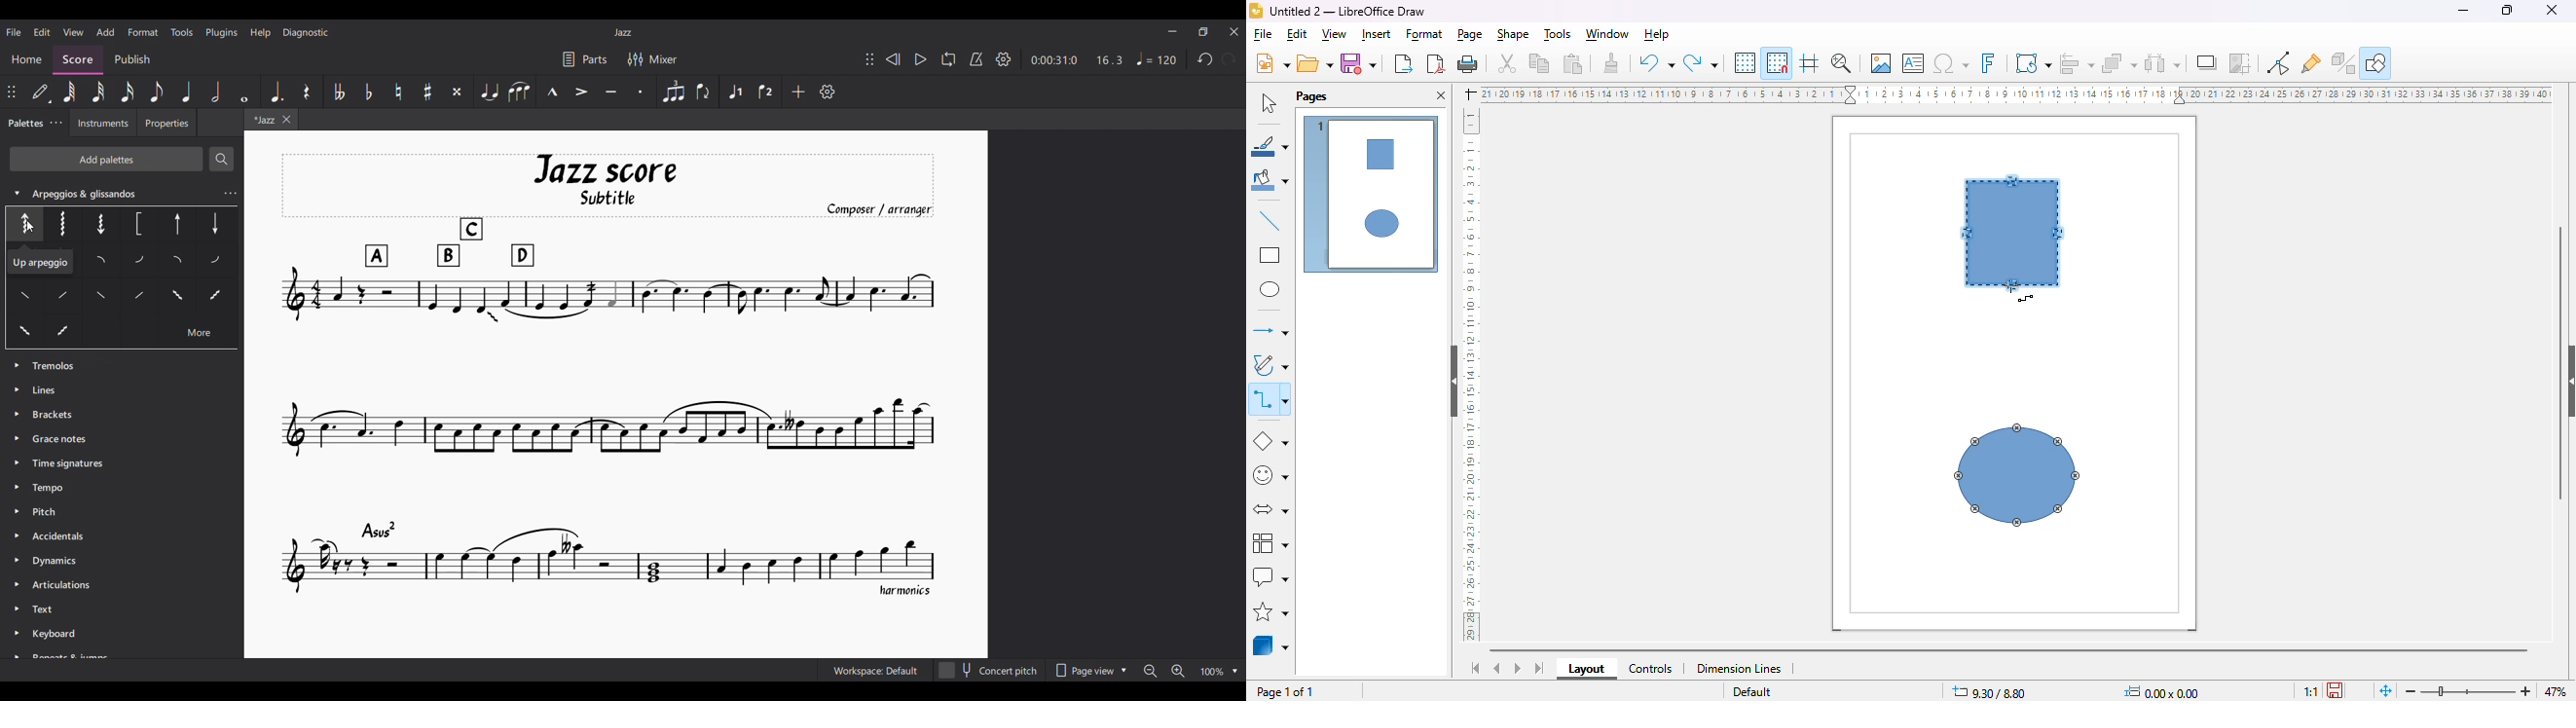 The height and width of the screenshot is (728, 2576). Describe the element at coordinates (611, 92) in the screenshot. I see `Tenuto` at that location.